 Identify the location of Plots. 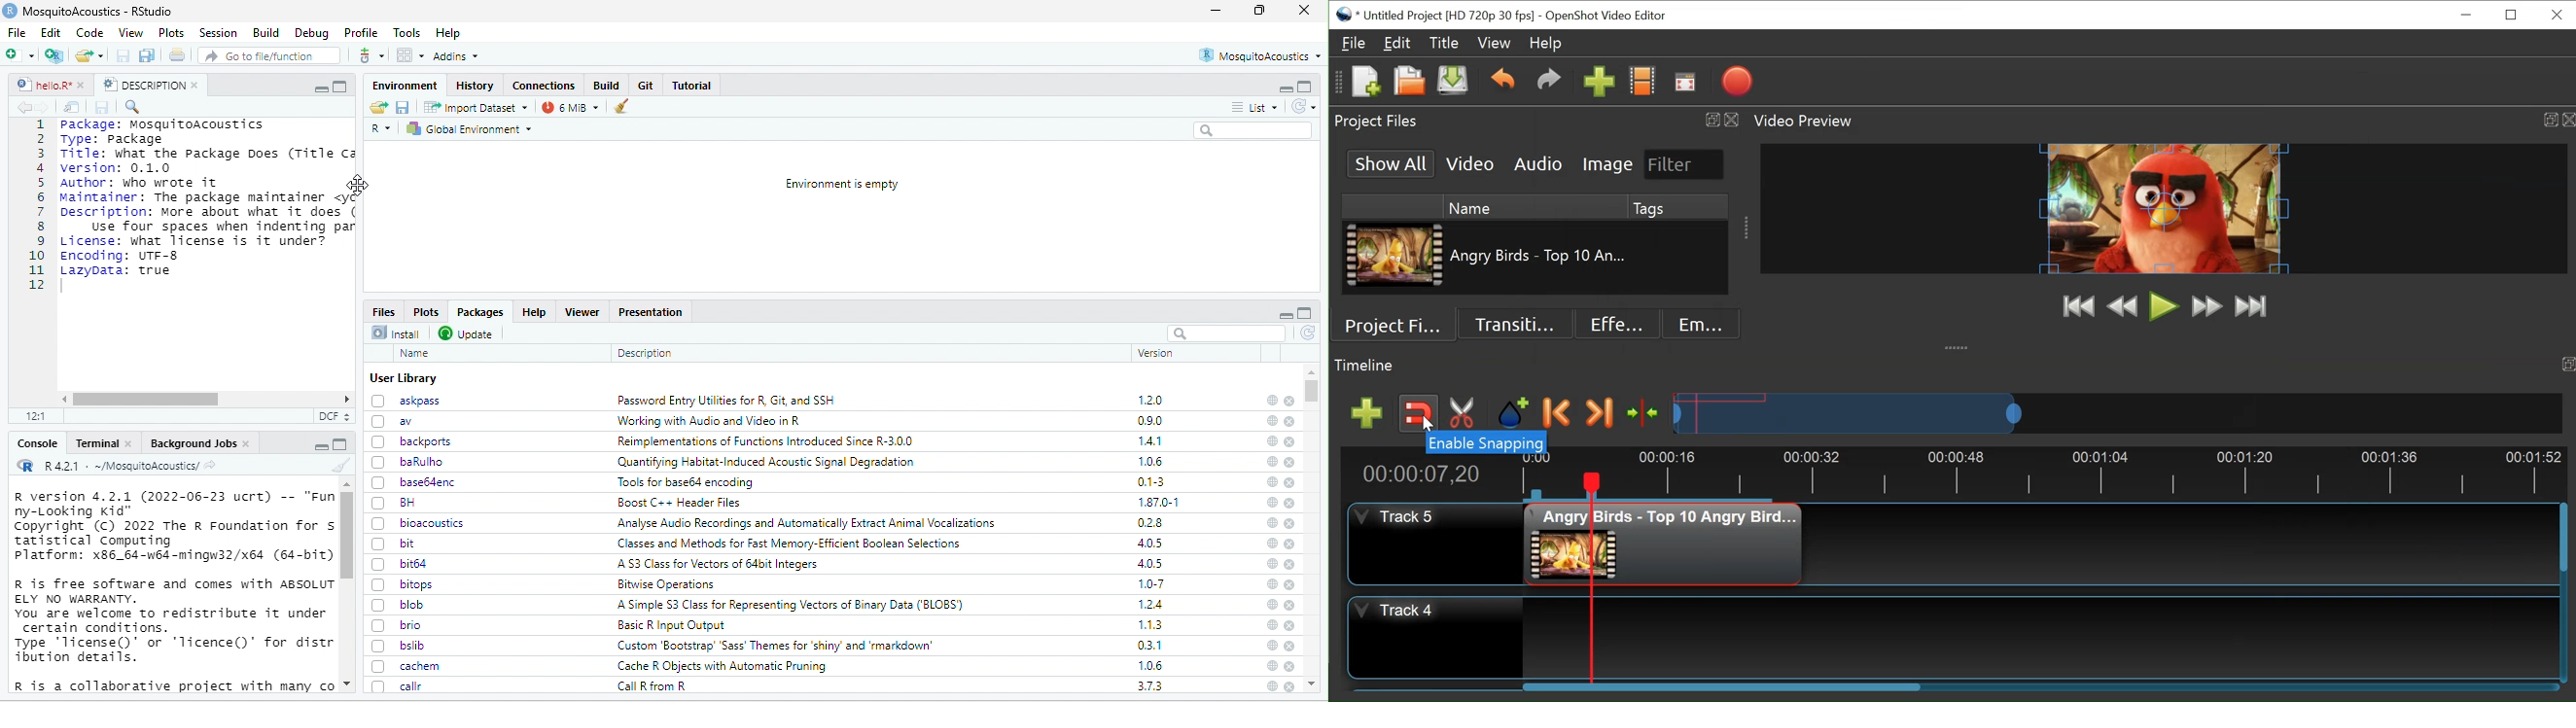
(171, 32).